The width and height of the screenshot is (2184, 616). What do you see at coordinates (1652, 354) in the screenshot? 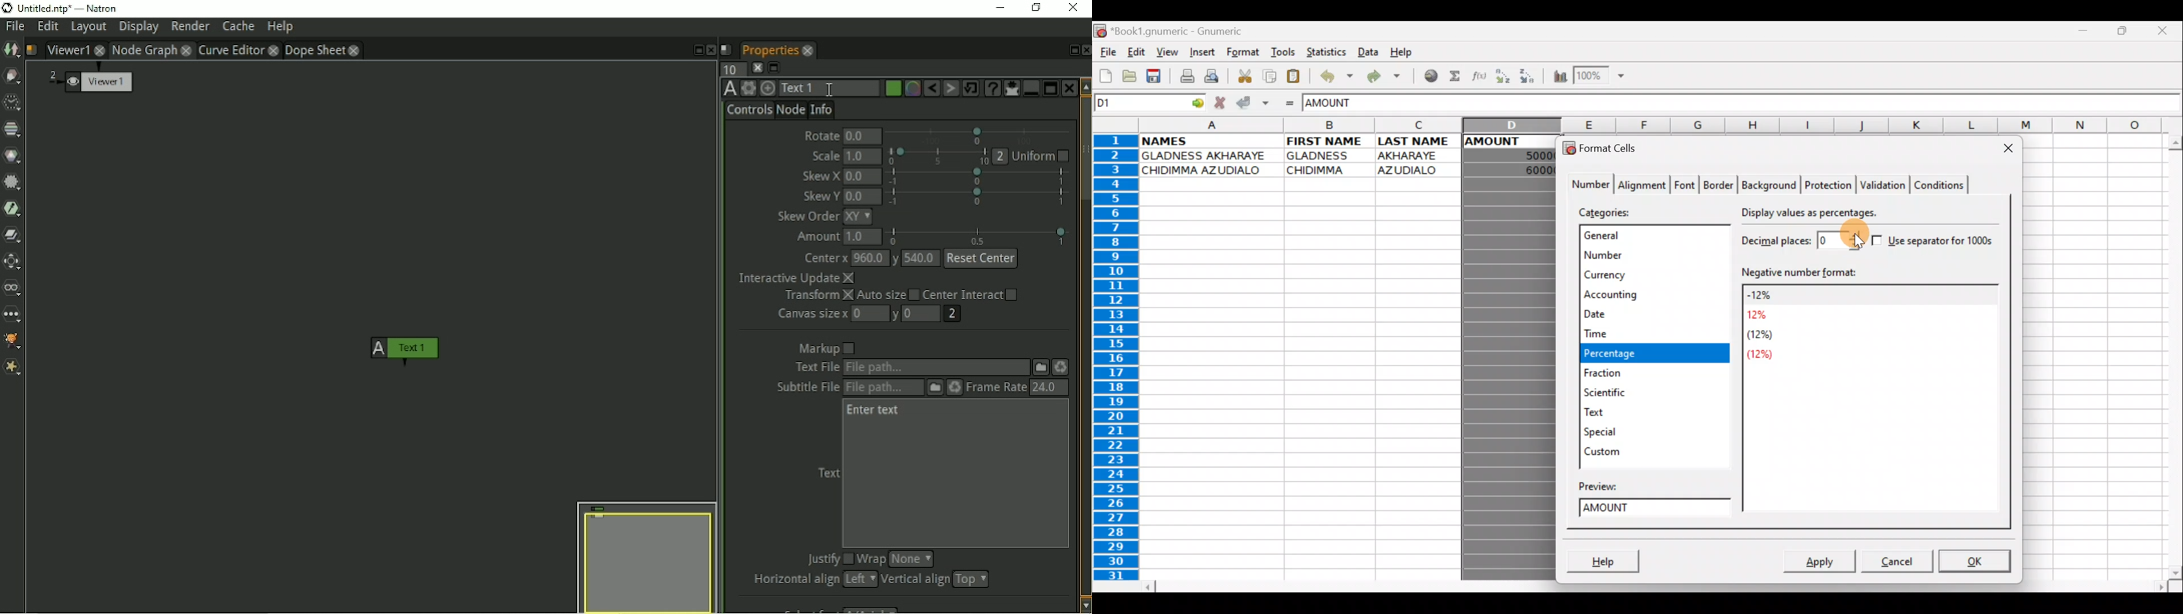
I see `Percentage selected` at bounding box center [1652, 354].